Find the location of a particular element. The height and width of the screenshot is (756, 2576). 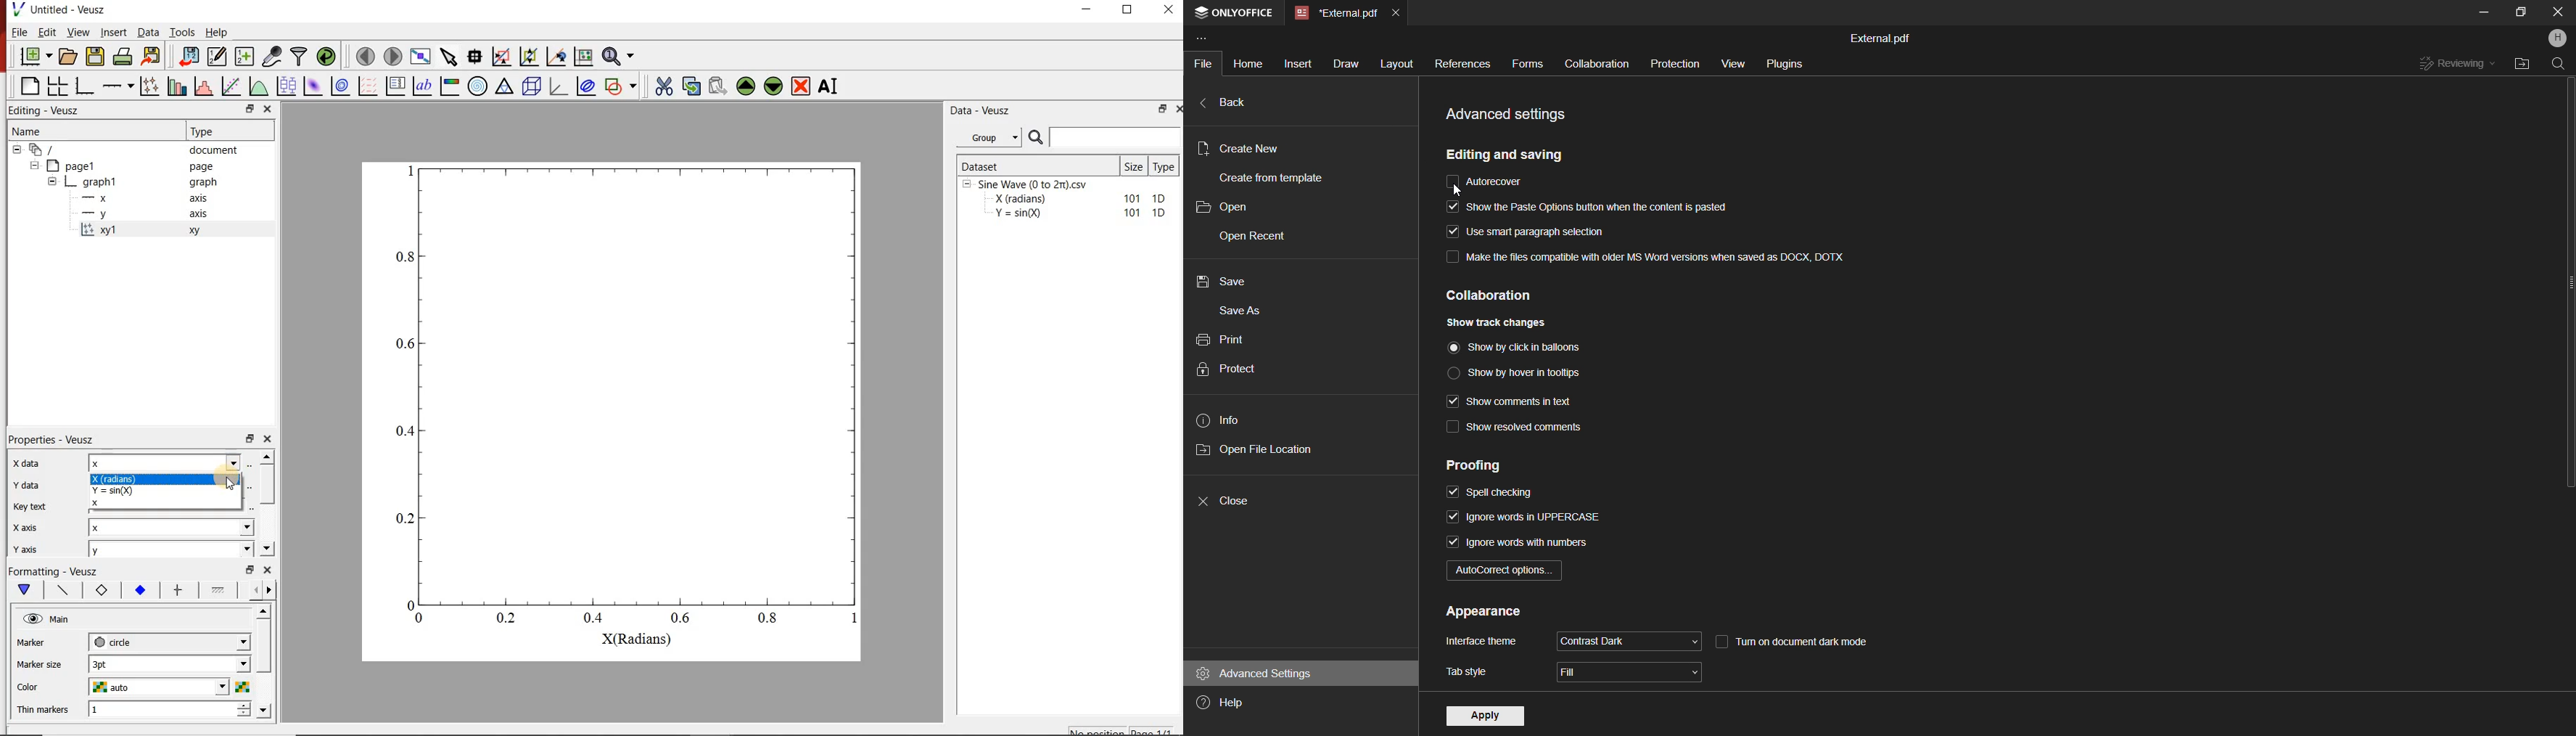

image color bar is located at coordinates (450, 85).